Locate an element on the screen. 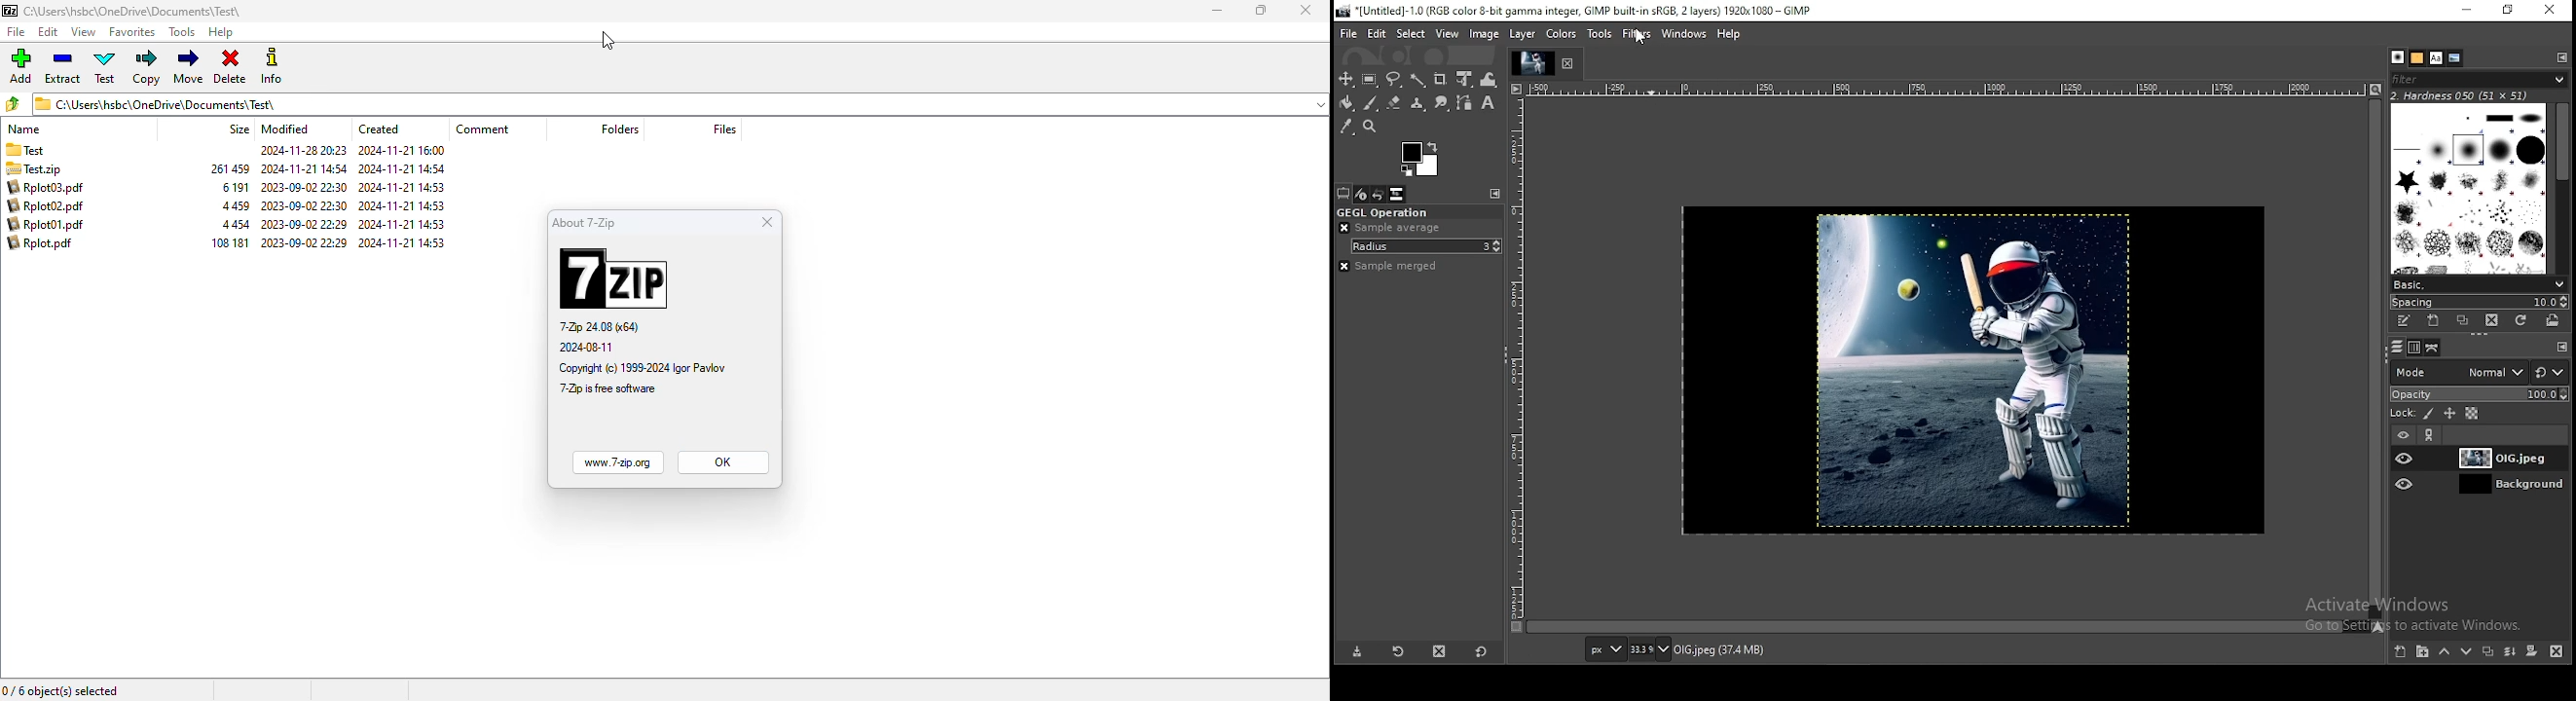 The height and width of the screenshot is (728, 2576). 2024-11-21 14:53 is located at coordinates (406, 243).